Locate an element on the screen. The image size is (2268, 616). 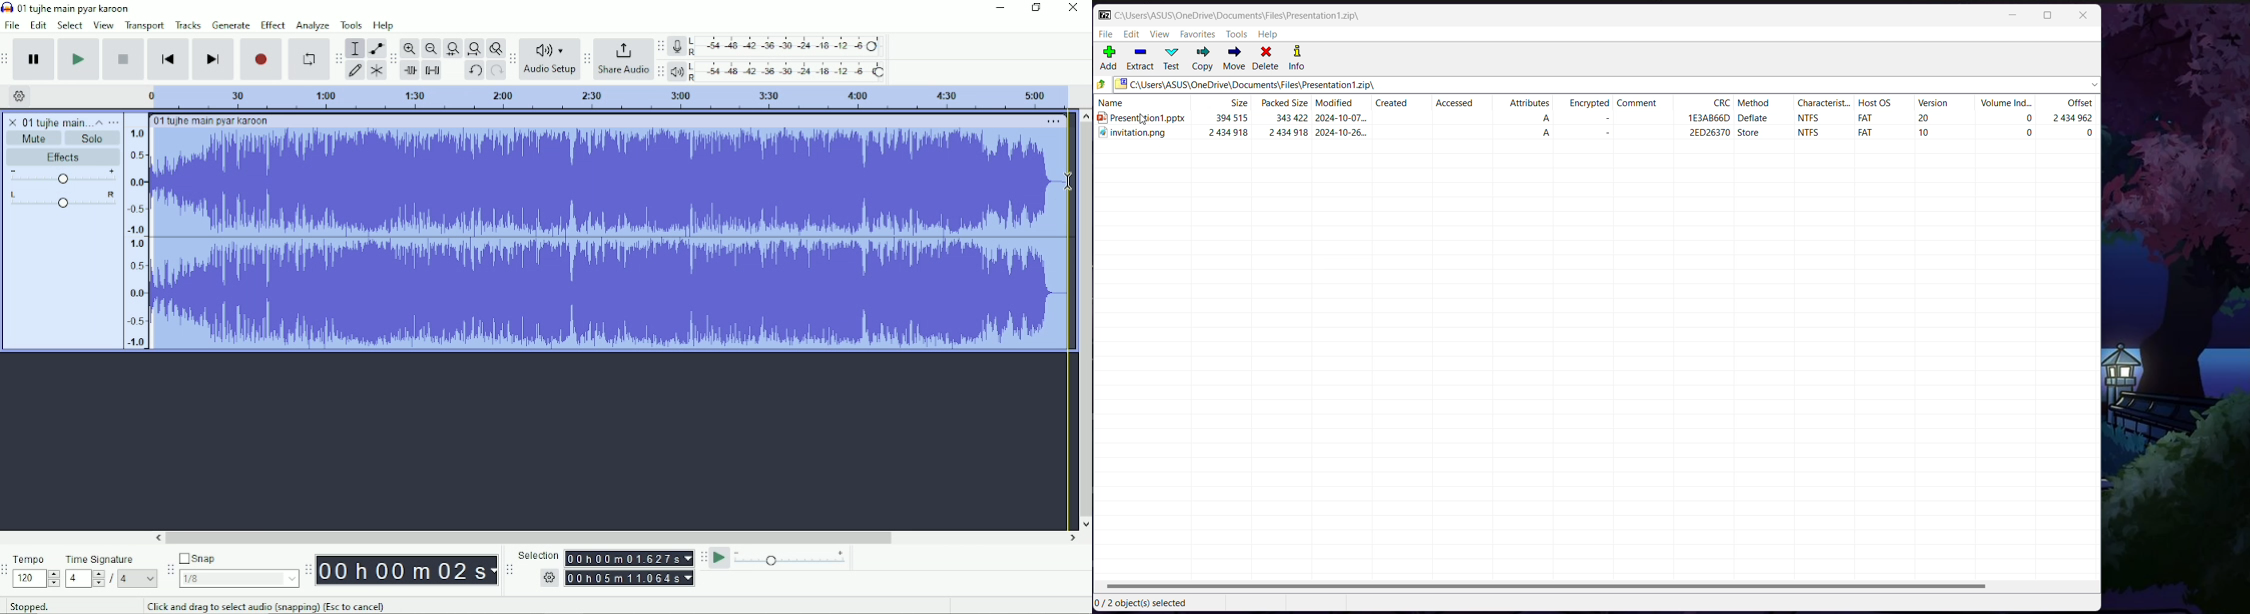
Tools is located at coordinates (351, 25).